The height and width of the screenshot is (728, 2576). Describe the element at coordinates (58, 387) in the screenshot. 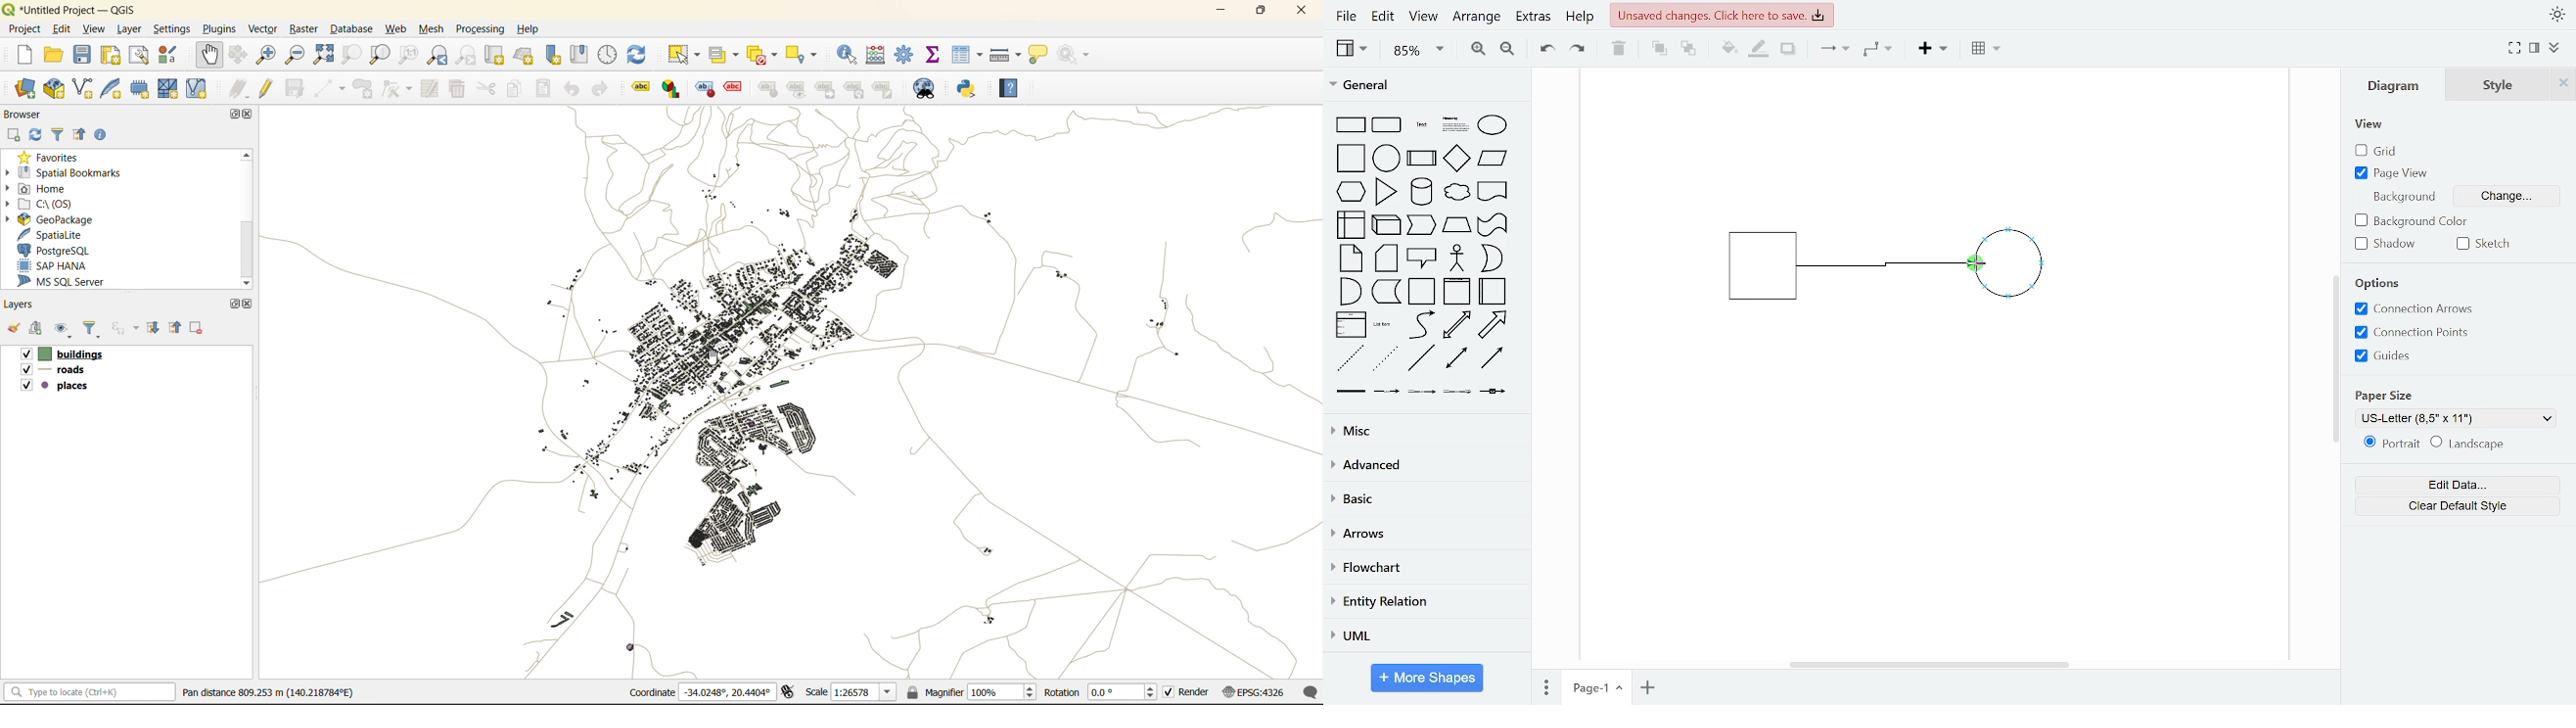

I see `places` at that location.